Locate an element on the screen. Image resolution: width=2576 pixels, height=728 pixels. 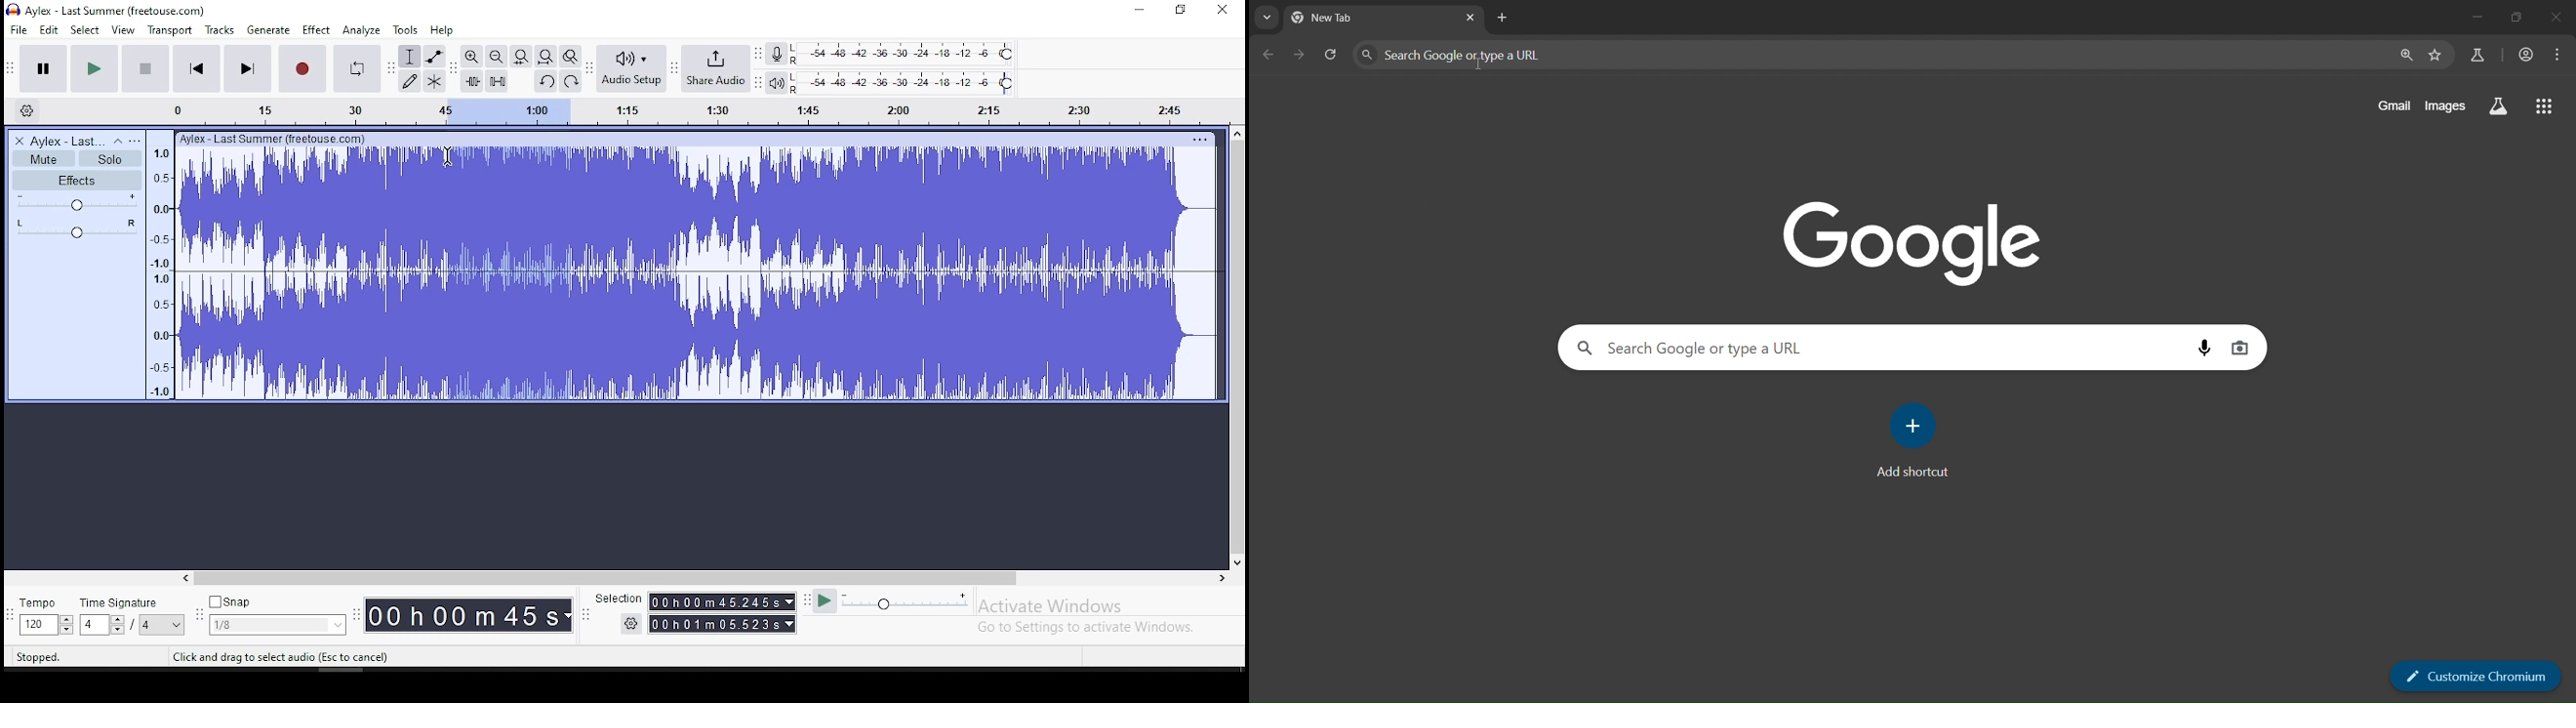
skip to end is located at coordinates (248, 69).